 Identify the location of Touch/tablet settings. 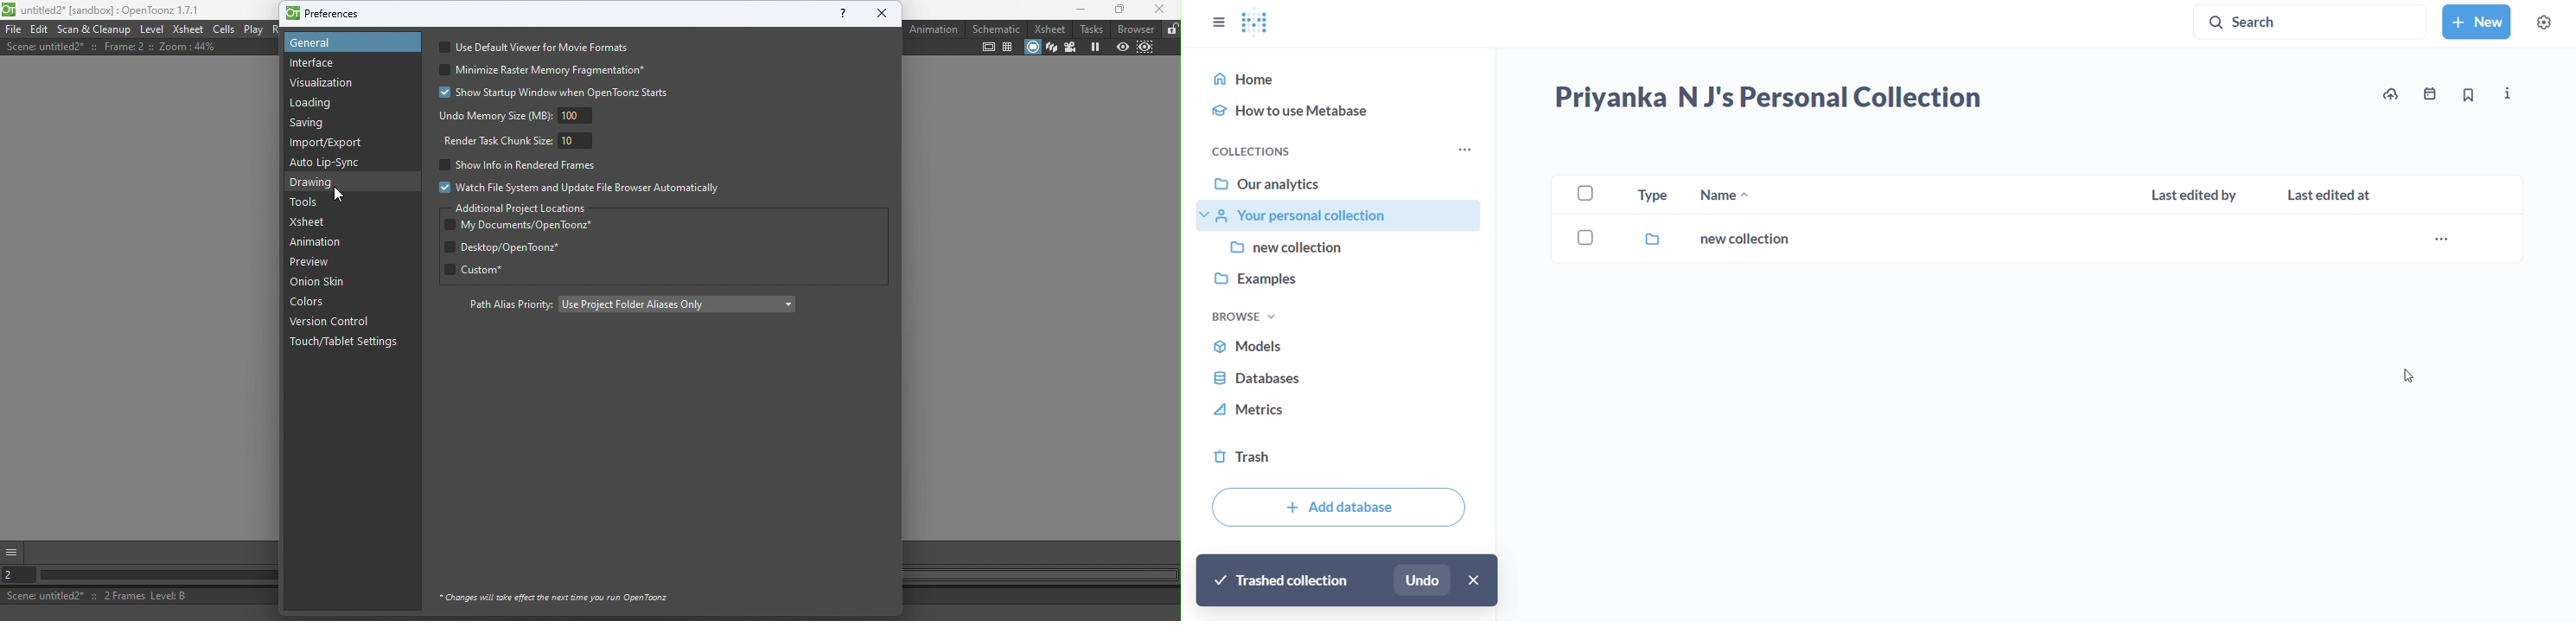
(348, 343).